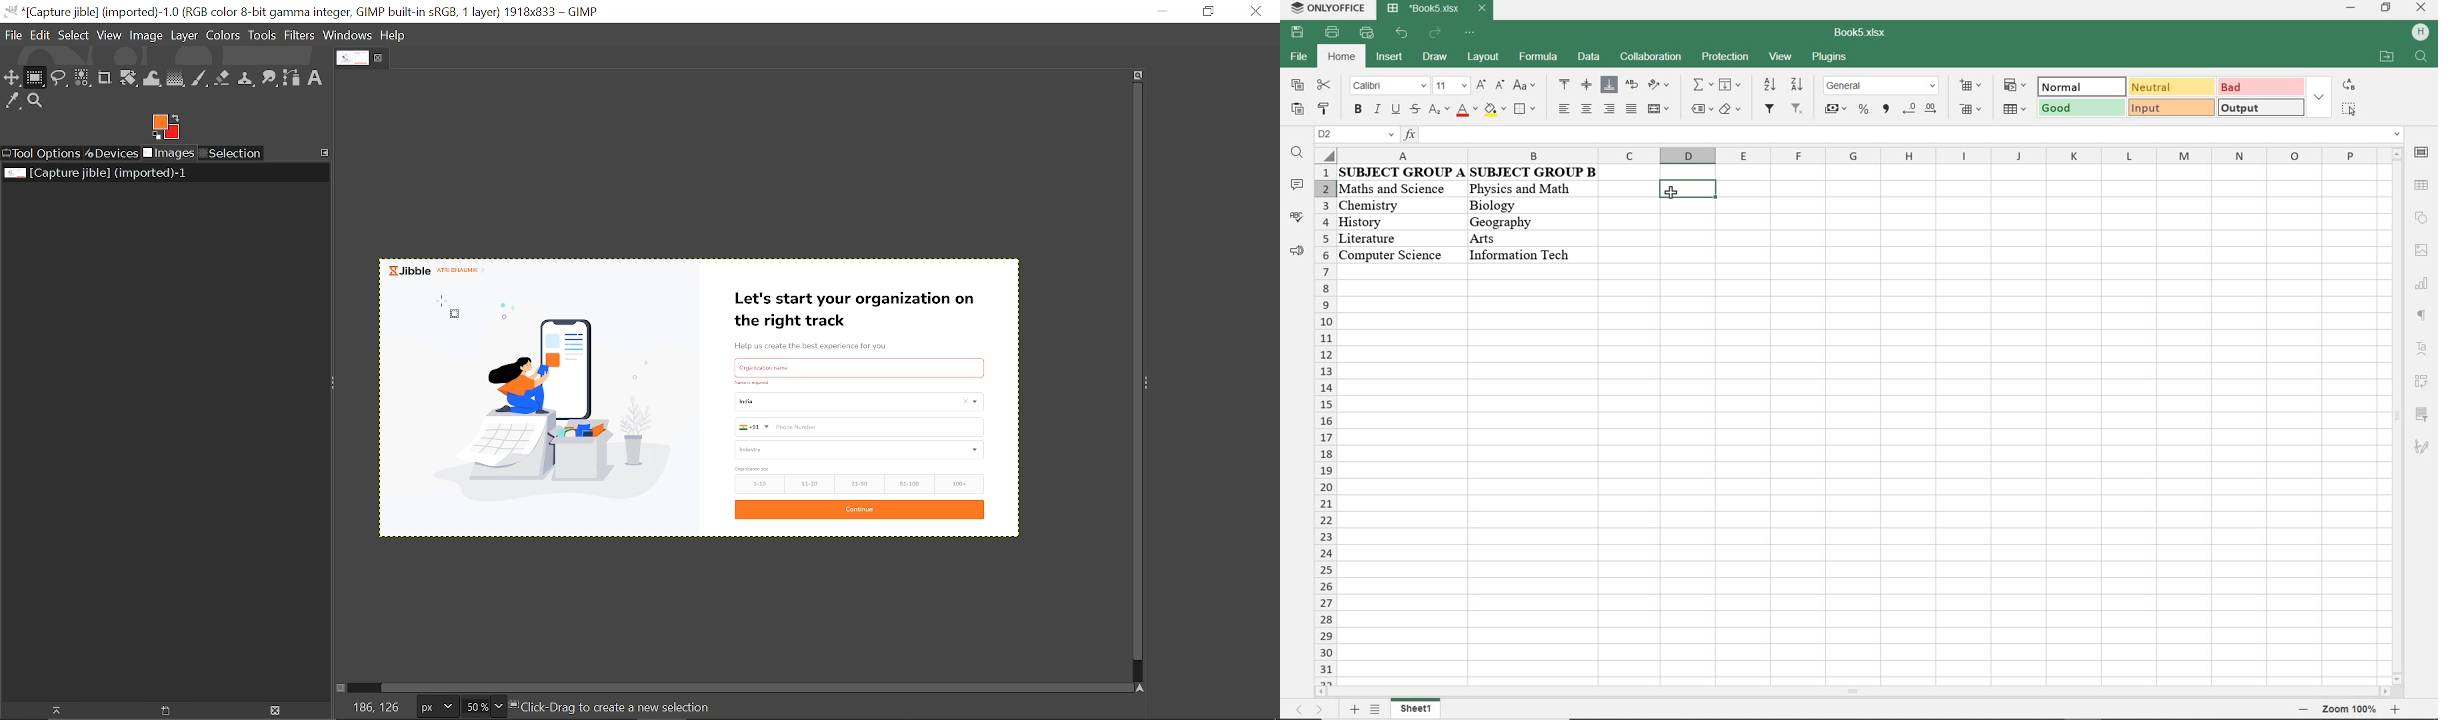  I want to click on fill color, so click(1496, 111).